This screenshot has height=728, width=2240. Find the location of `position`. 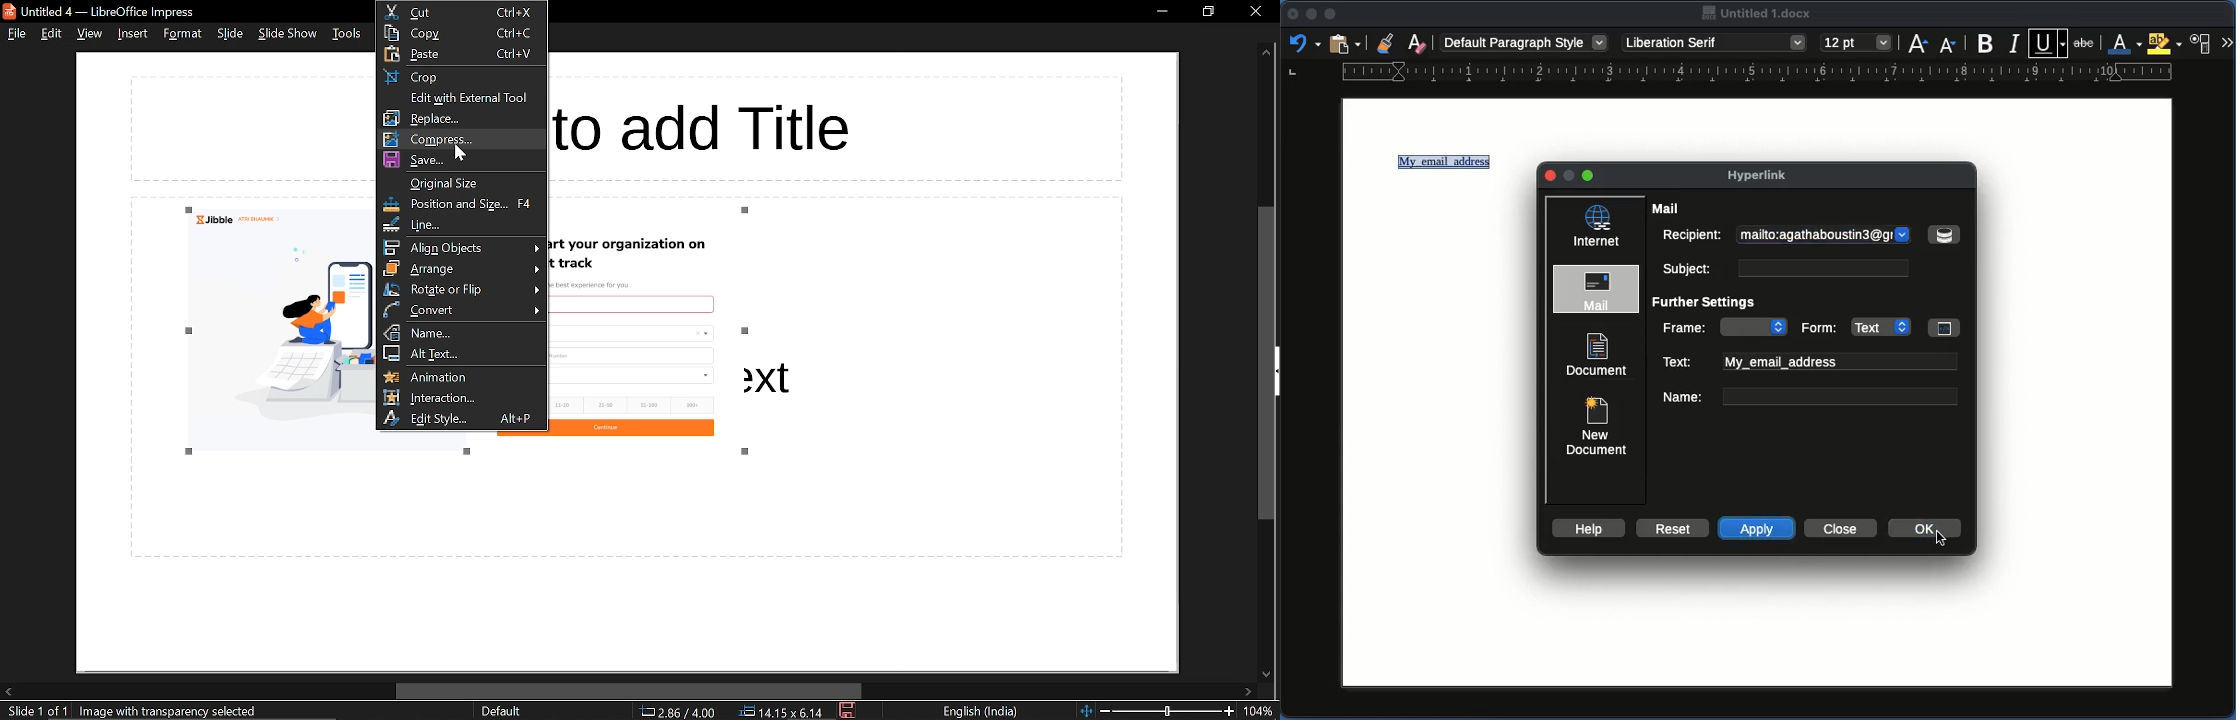

position is located at coordinates (781, 712).